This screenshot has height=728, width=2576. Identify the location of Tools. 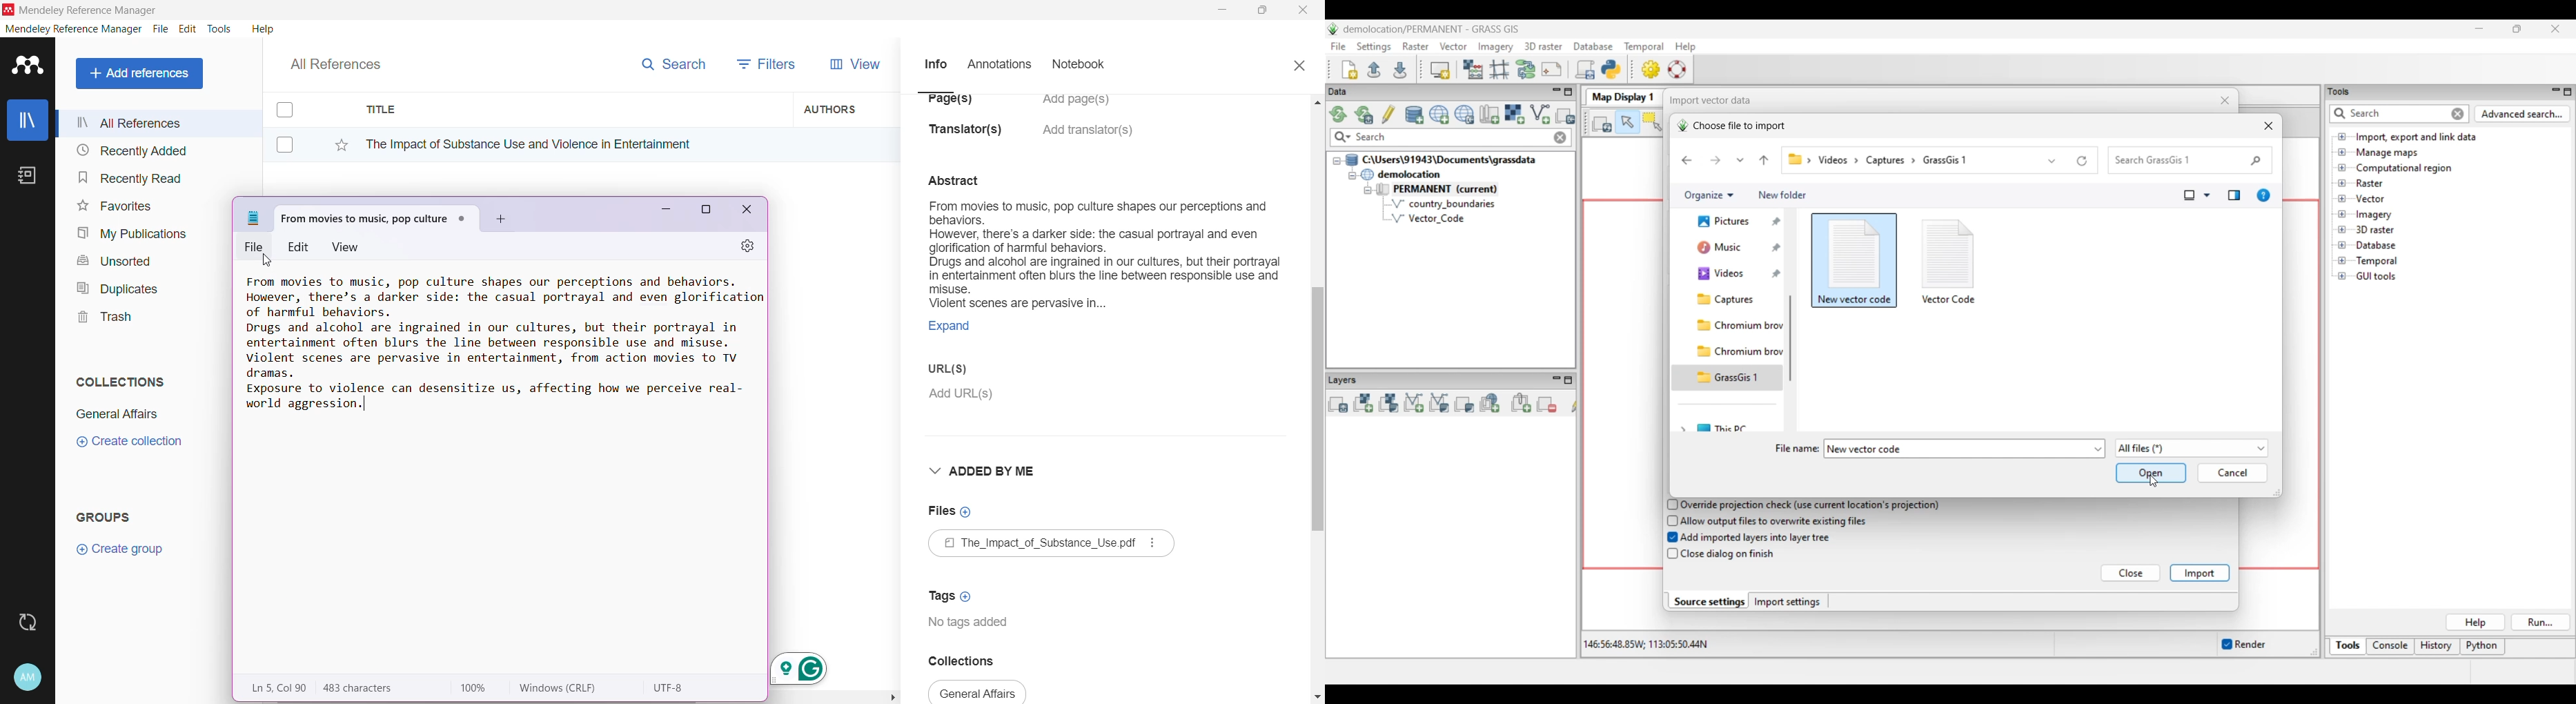
(220, 29).